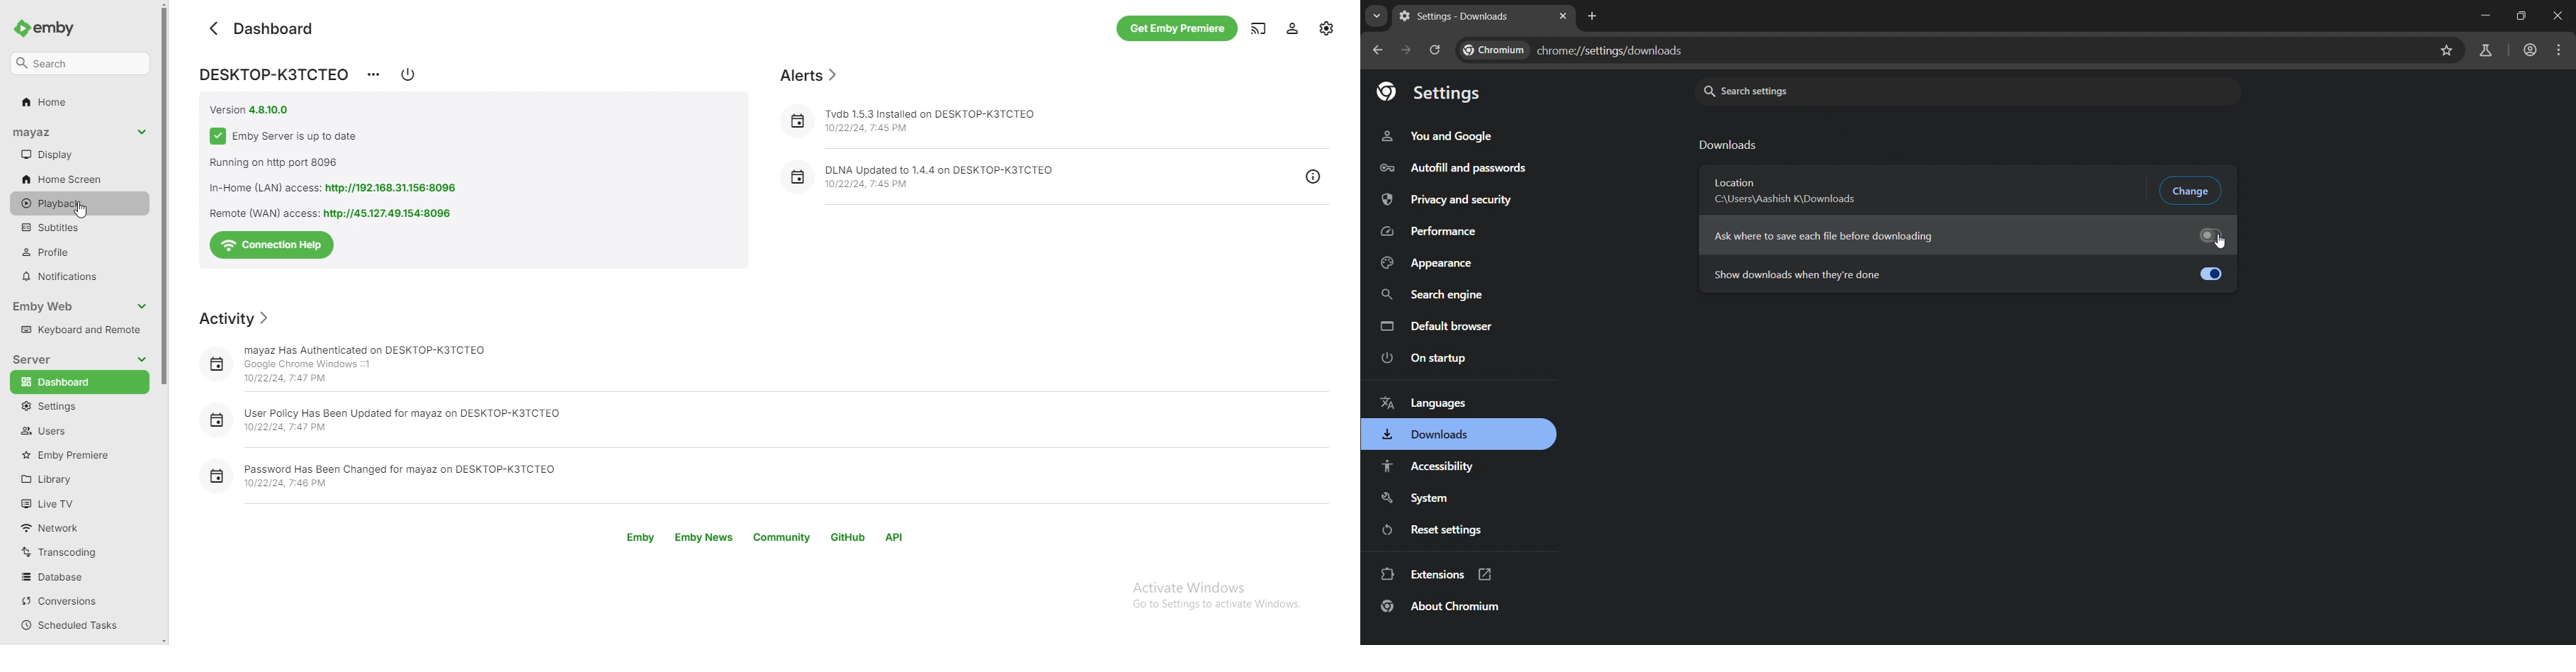 Image resolution: width=2576 pixels, height=672 pixels. I want to click on Location(C:\Users\Ashish K\Downloads, so click(1790, 191).